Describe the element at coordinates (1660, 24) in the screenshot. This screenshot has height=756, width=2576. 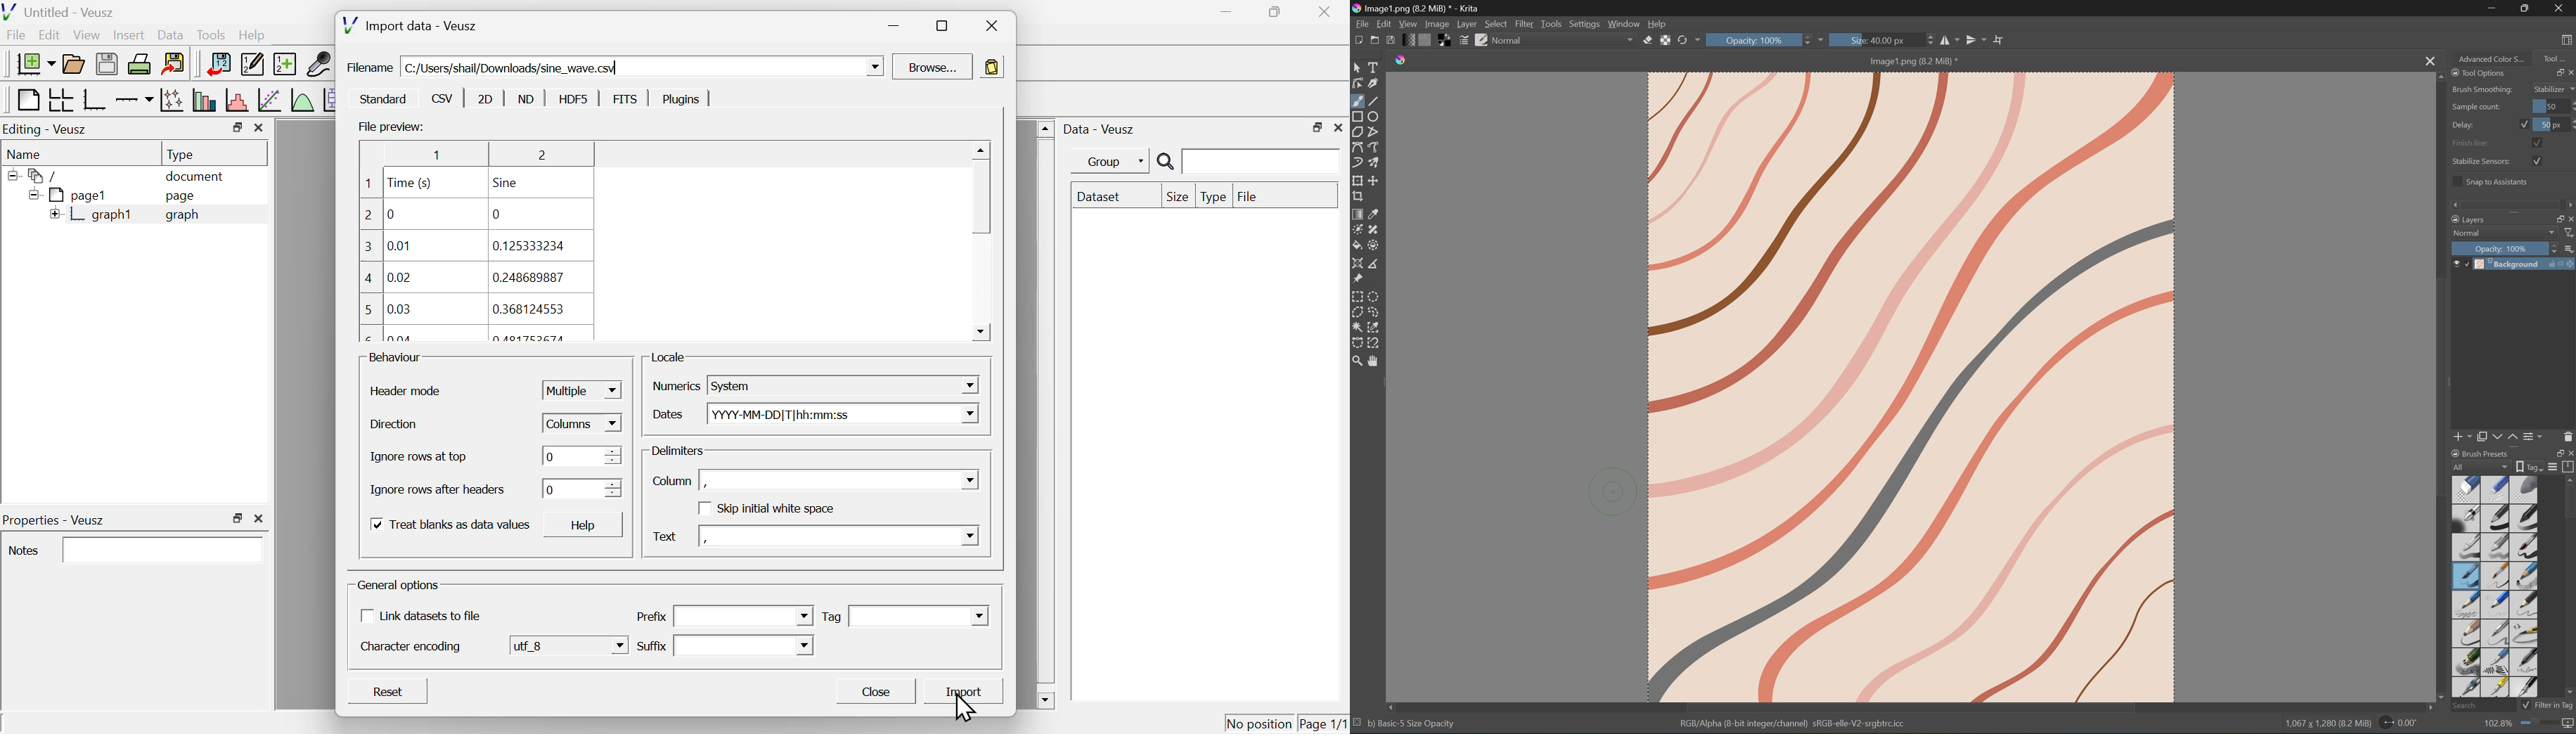
I see `Help` at that location.